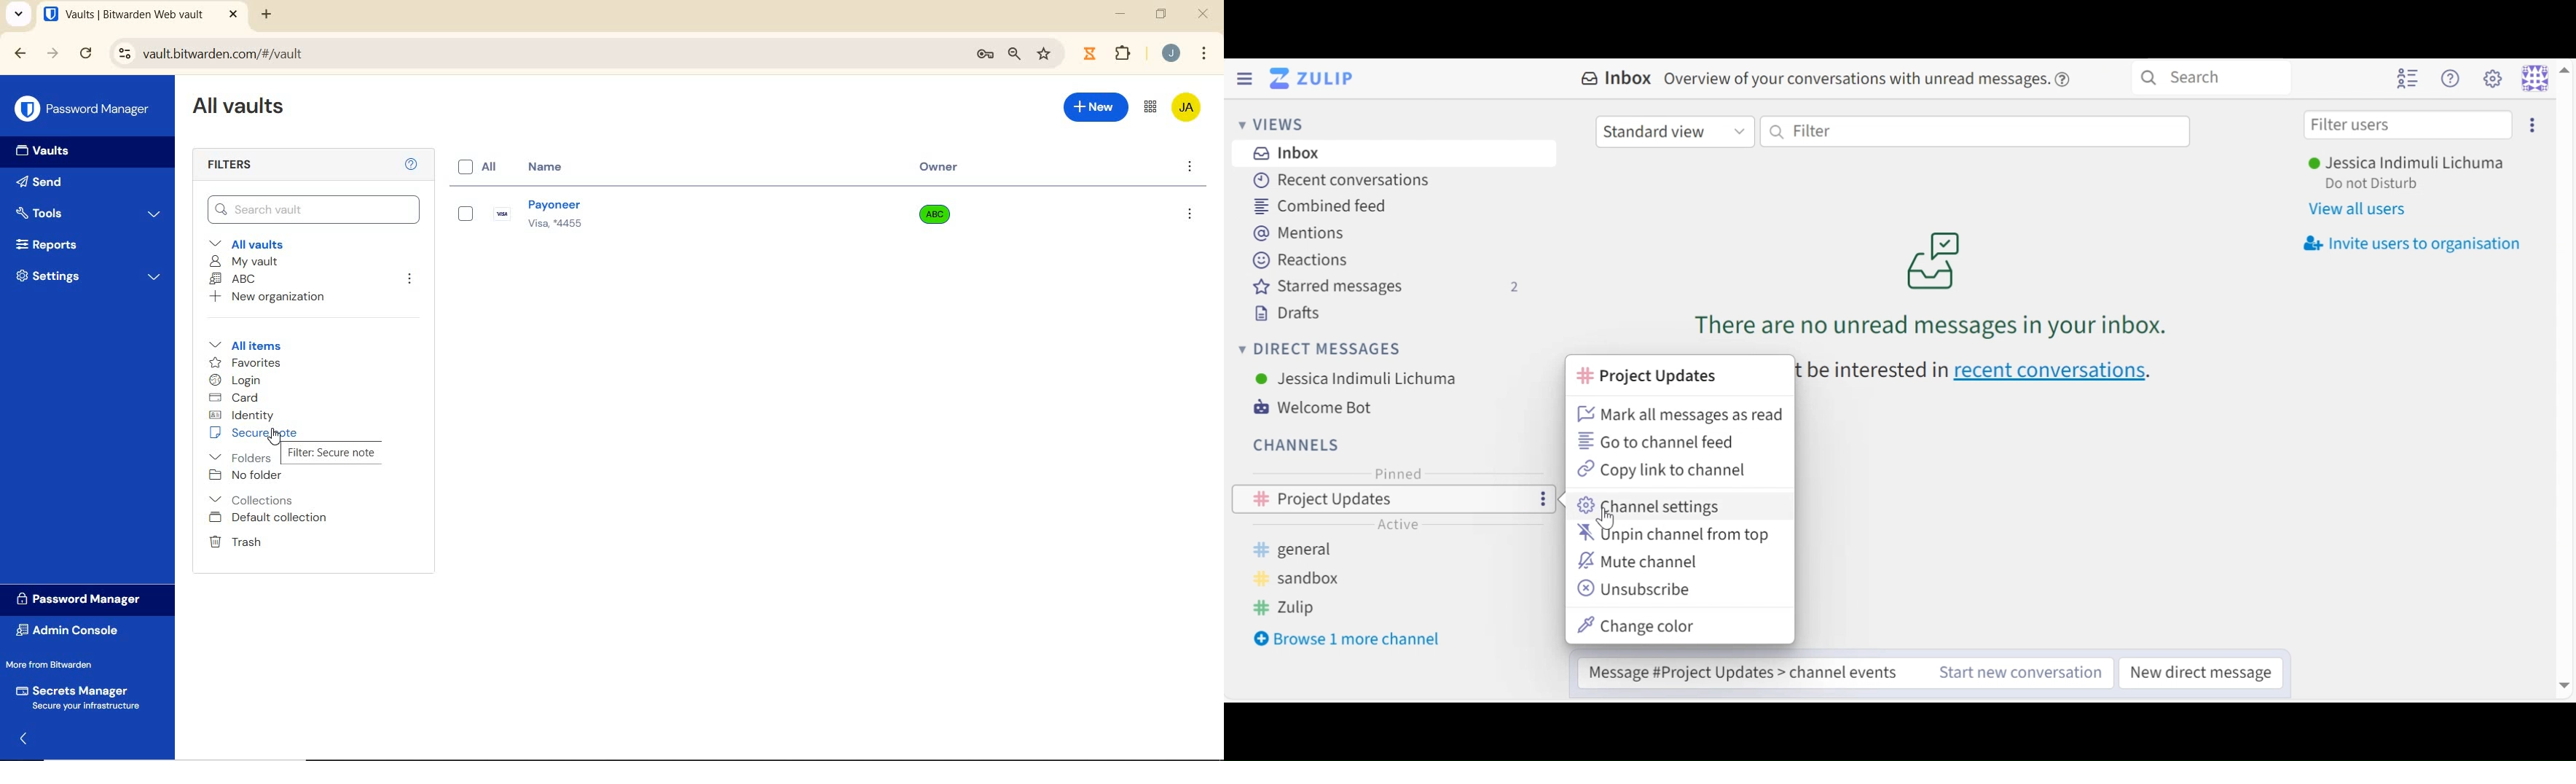 The height and width of the screenshot is (784, 2576). Describe the element at coordinates (2356, 209) in the screenshot. I see `View all users` at that location.